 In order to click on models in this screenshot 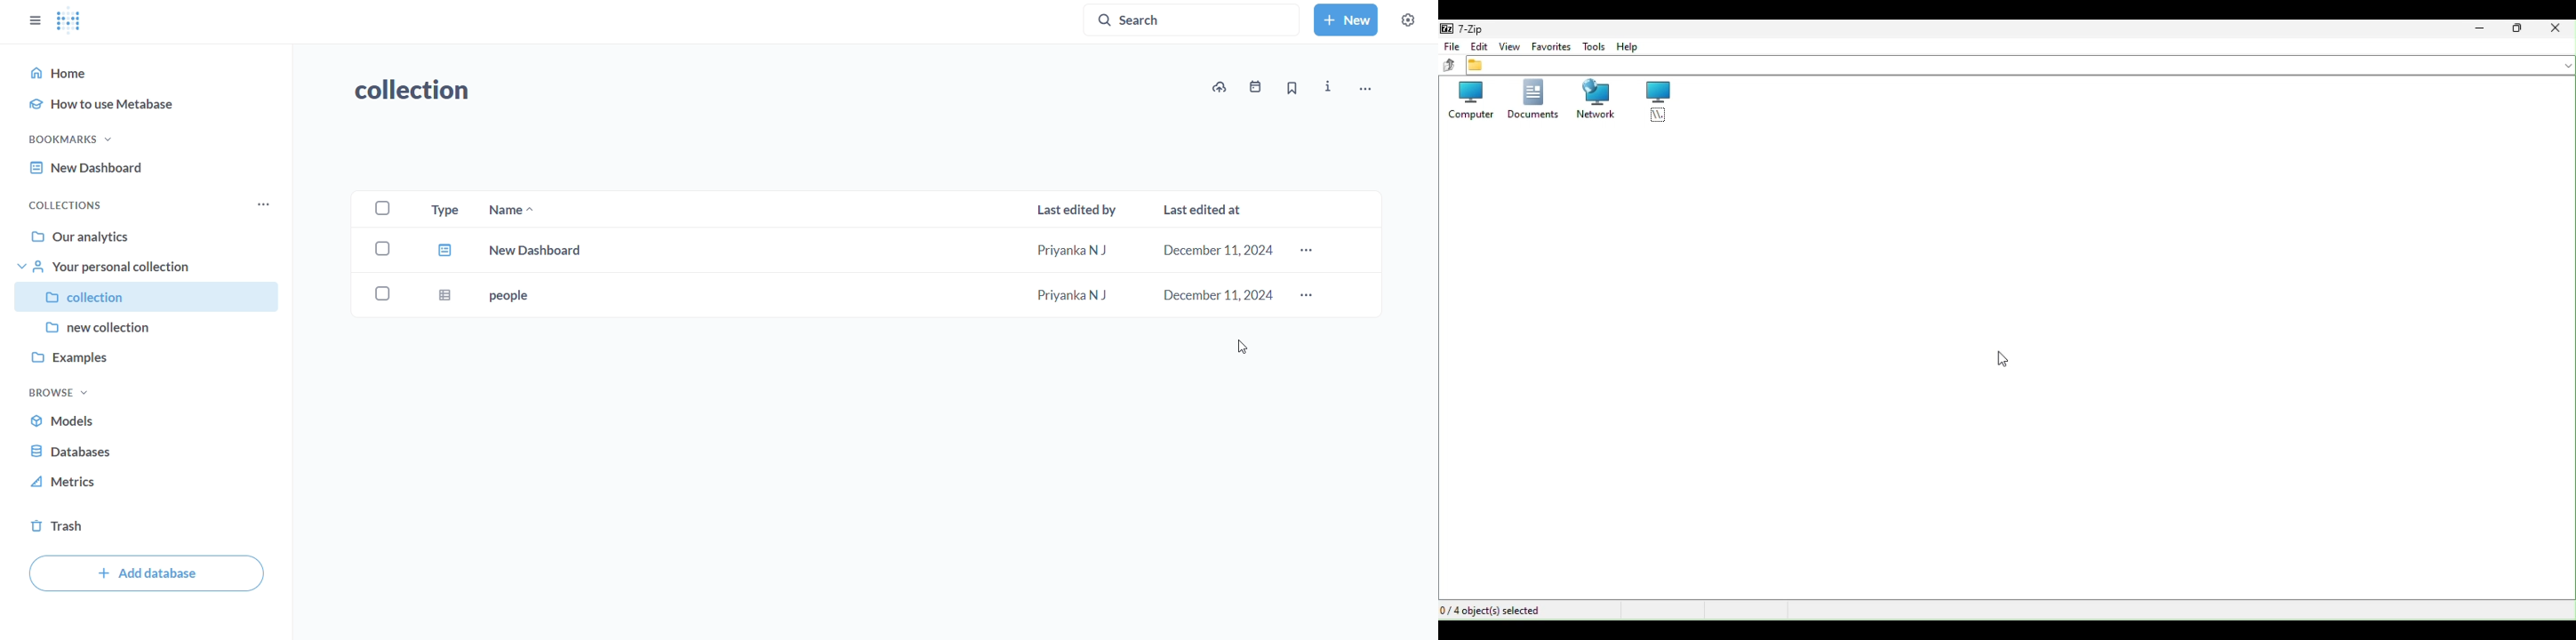, I will do `click(69, 421)`.